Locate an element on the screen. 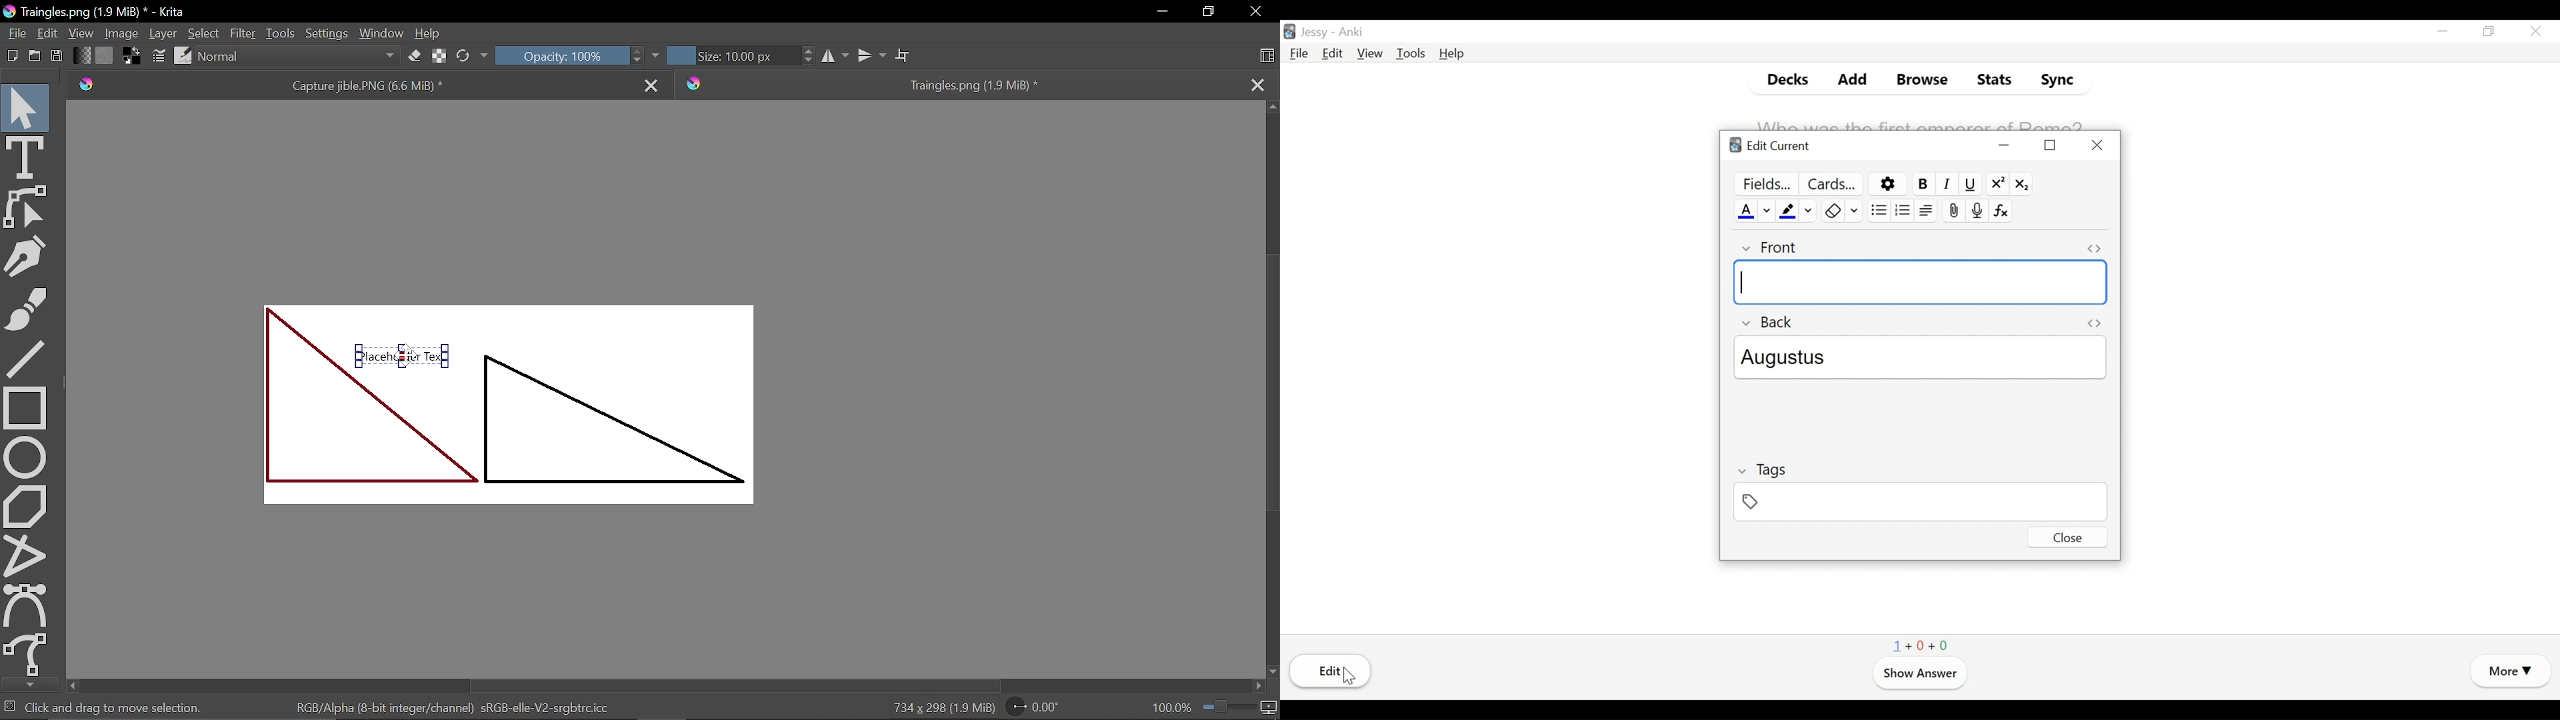 This screenshot has height=728, width=2576. Superscript is located at coordinates (1997, 183).